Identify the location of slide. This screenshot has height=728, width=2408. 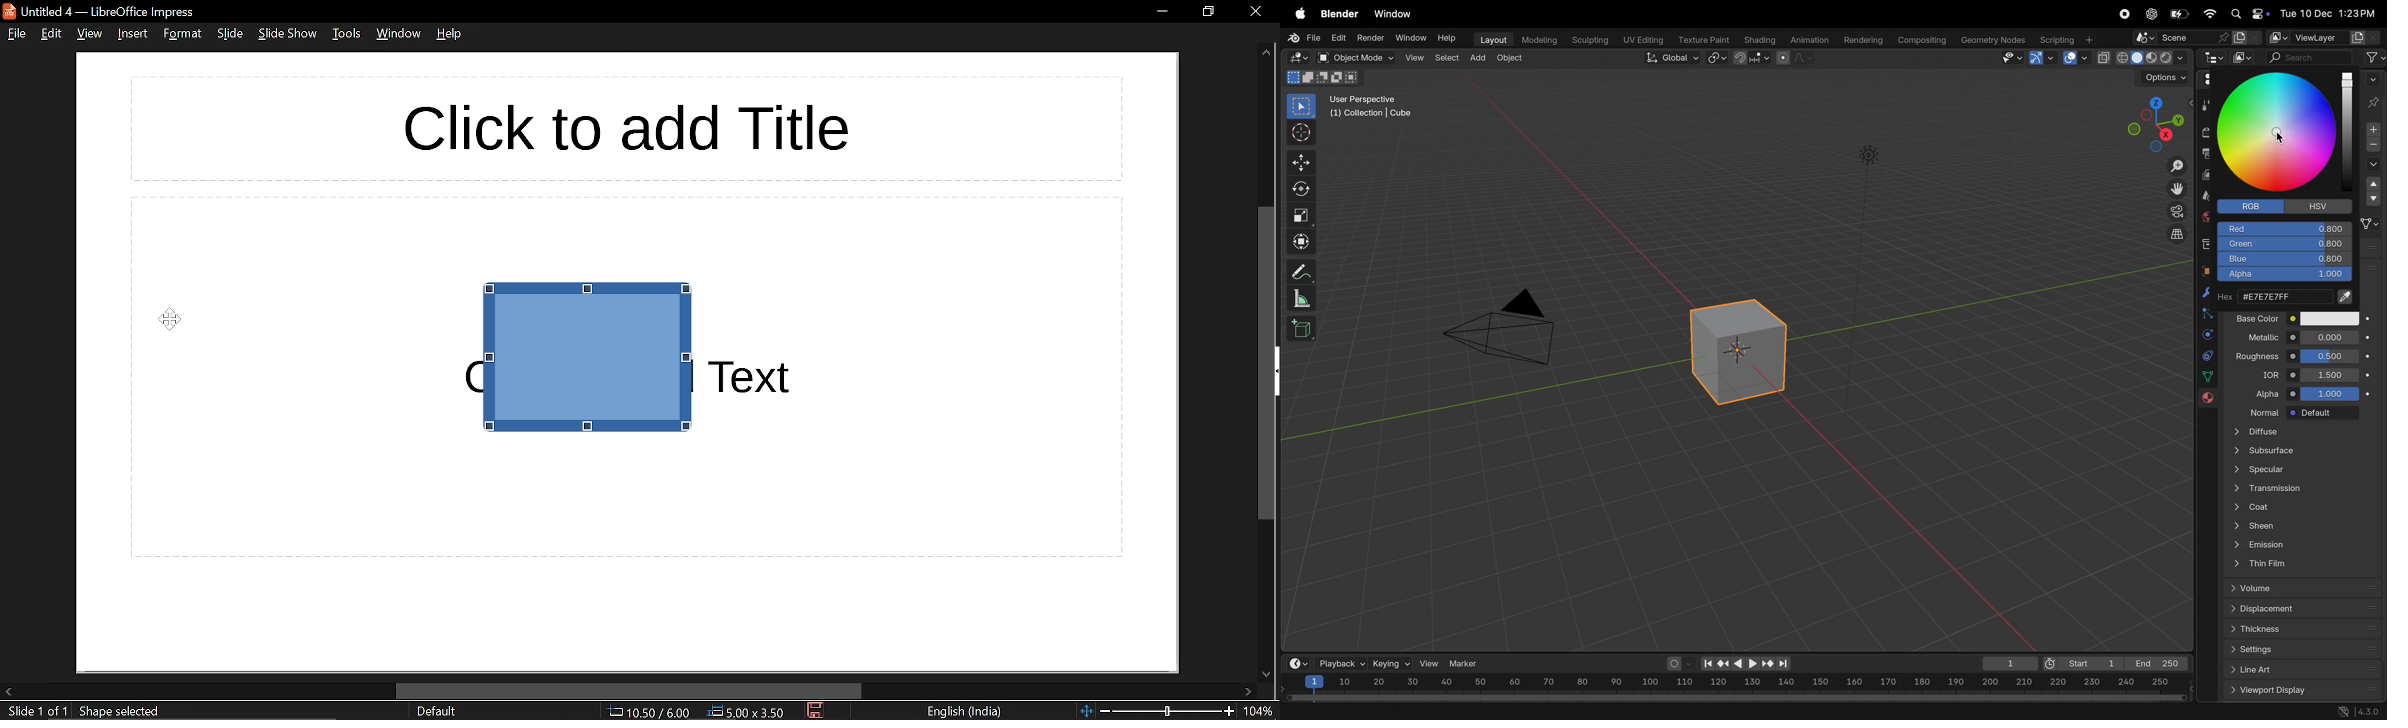
(230, 34).